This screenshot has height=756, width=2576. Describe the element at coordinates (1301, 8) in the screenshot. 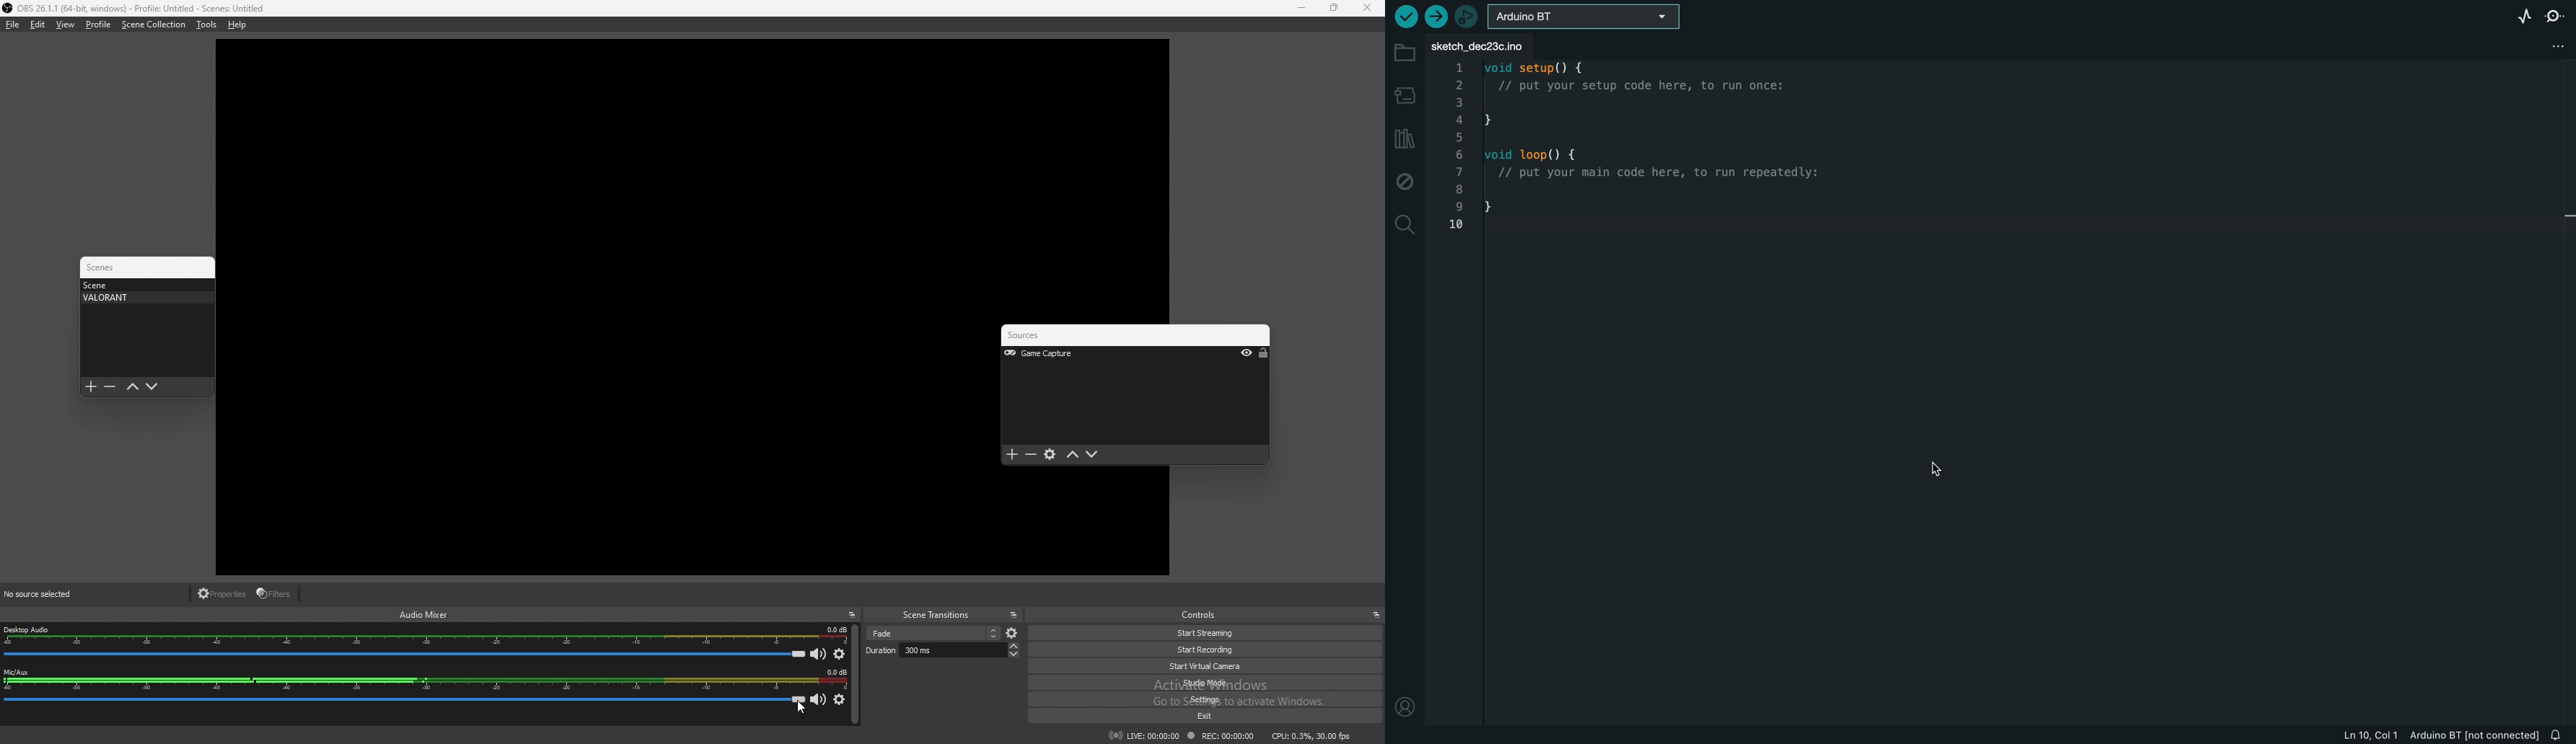

I see `minimize` at that location.